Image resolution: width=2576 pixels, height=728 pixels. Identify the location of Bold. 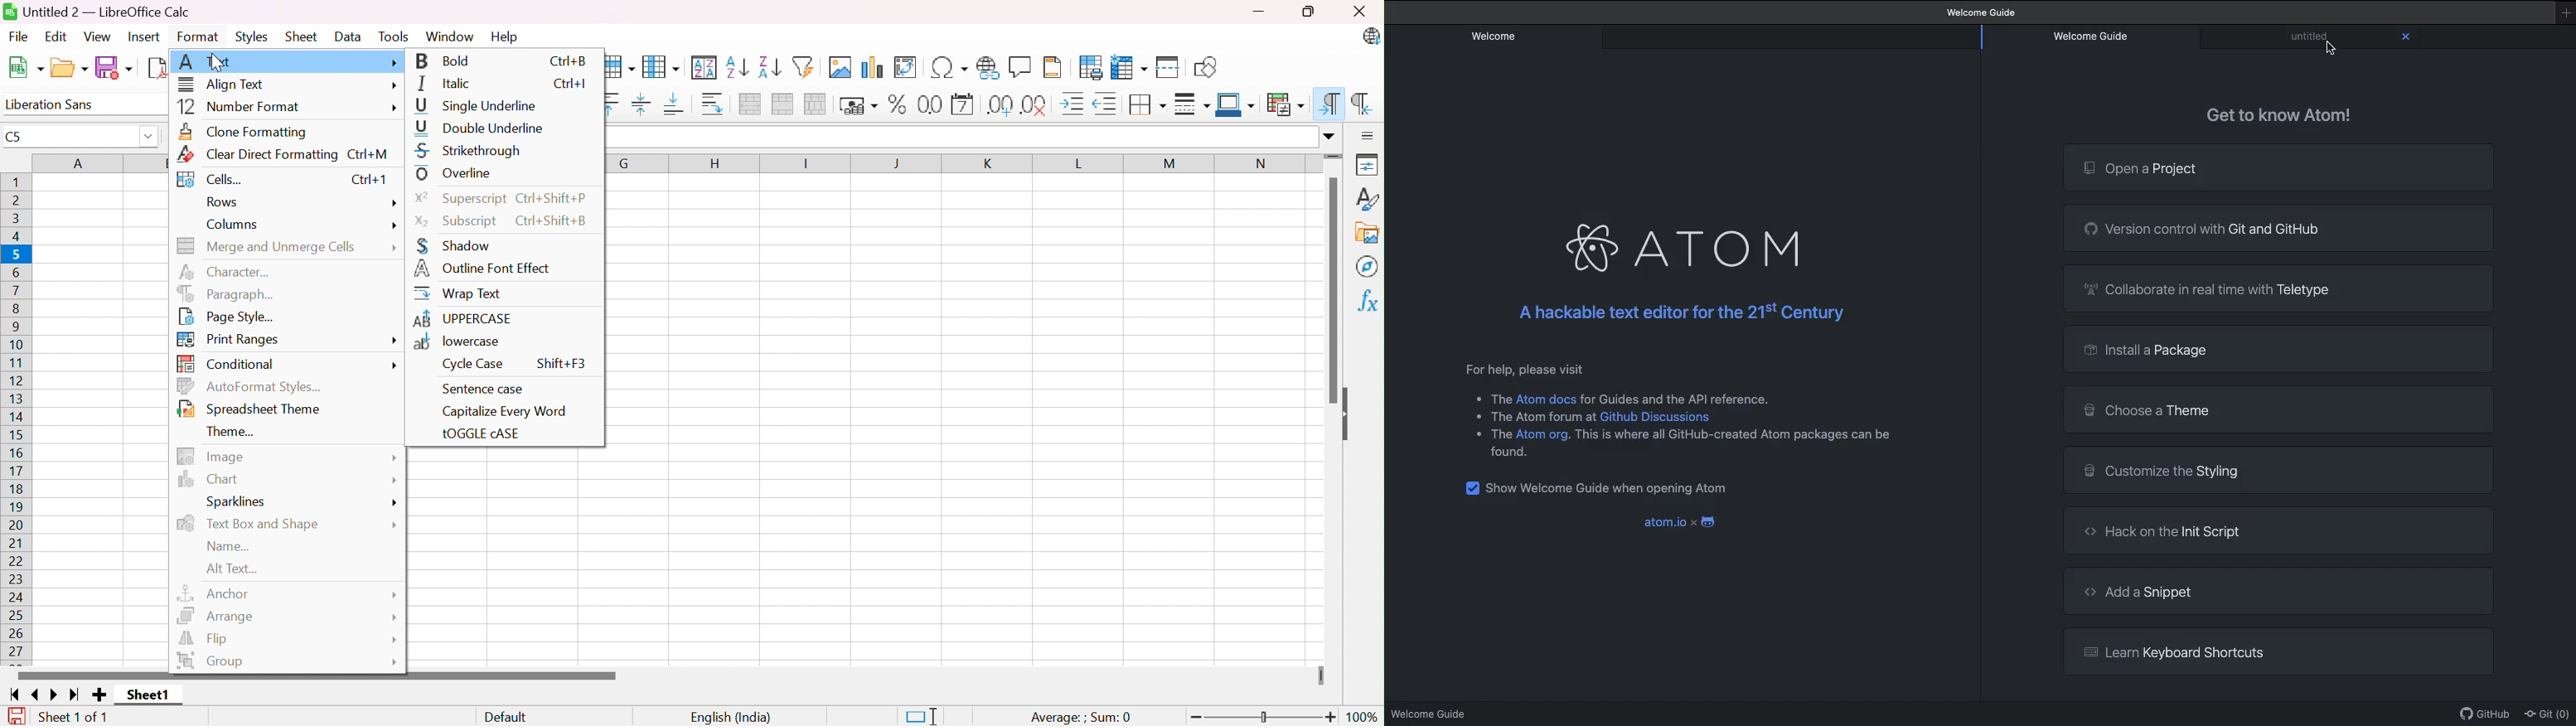
(446, 60).